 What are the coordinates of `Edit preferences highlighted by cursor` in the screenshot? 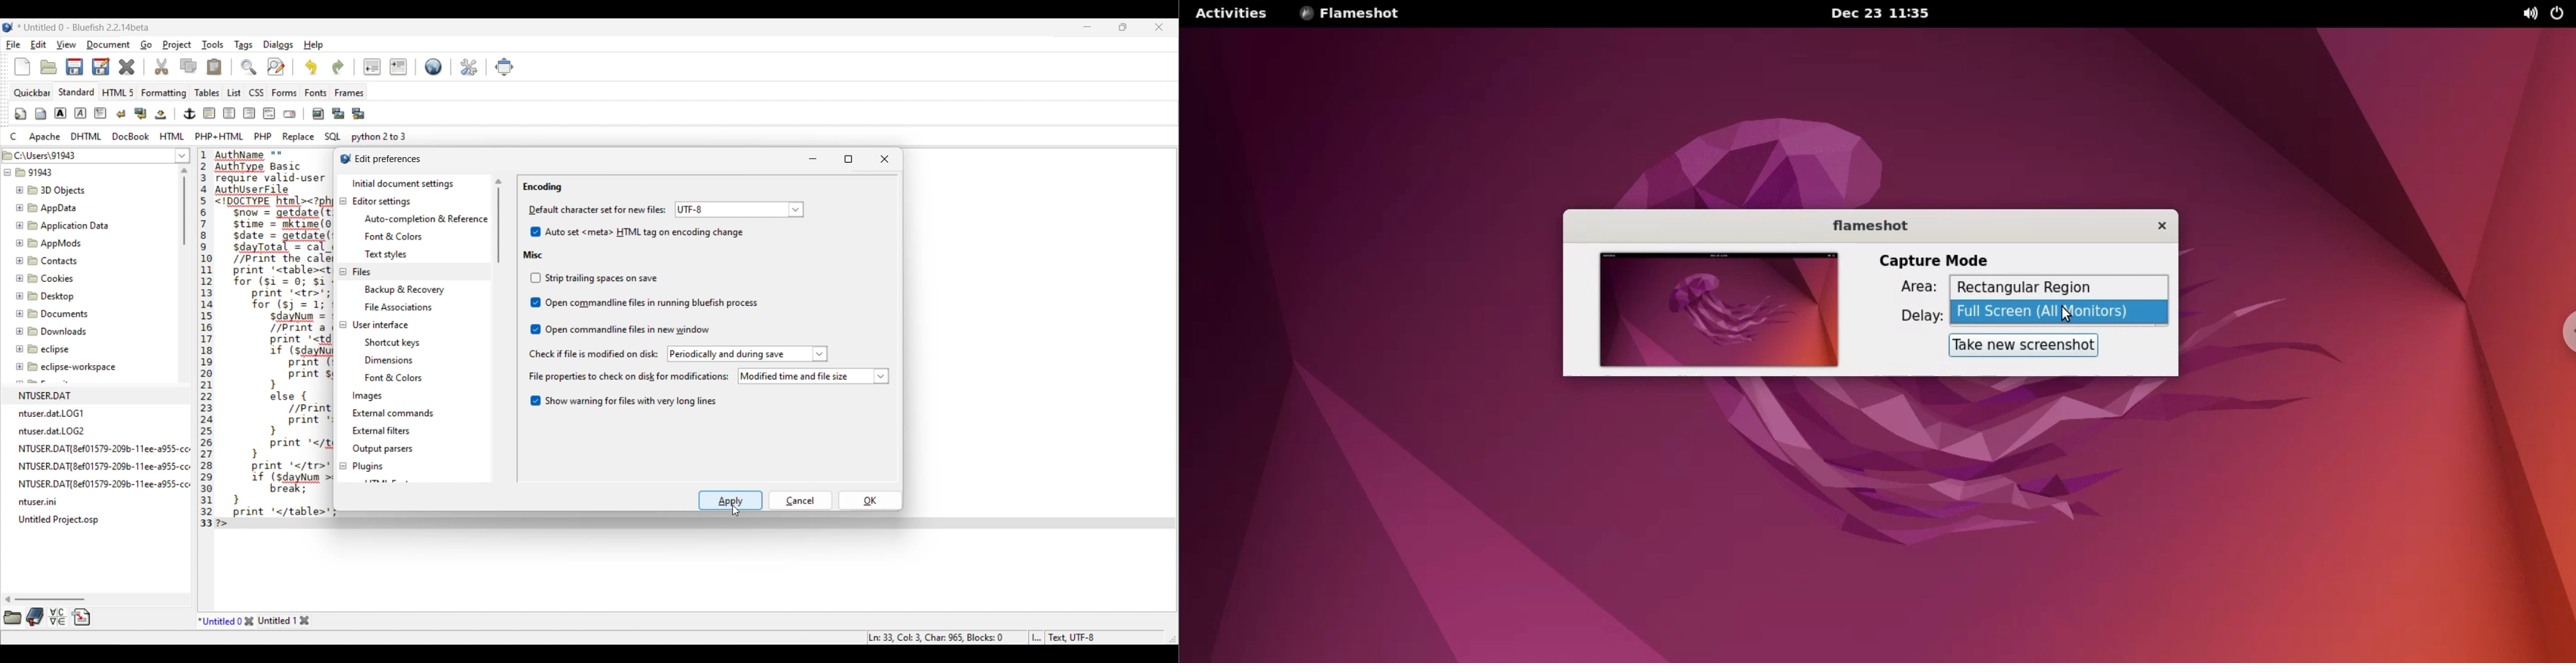 It's located at (470, 67).